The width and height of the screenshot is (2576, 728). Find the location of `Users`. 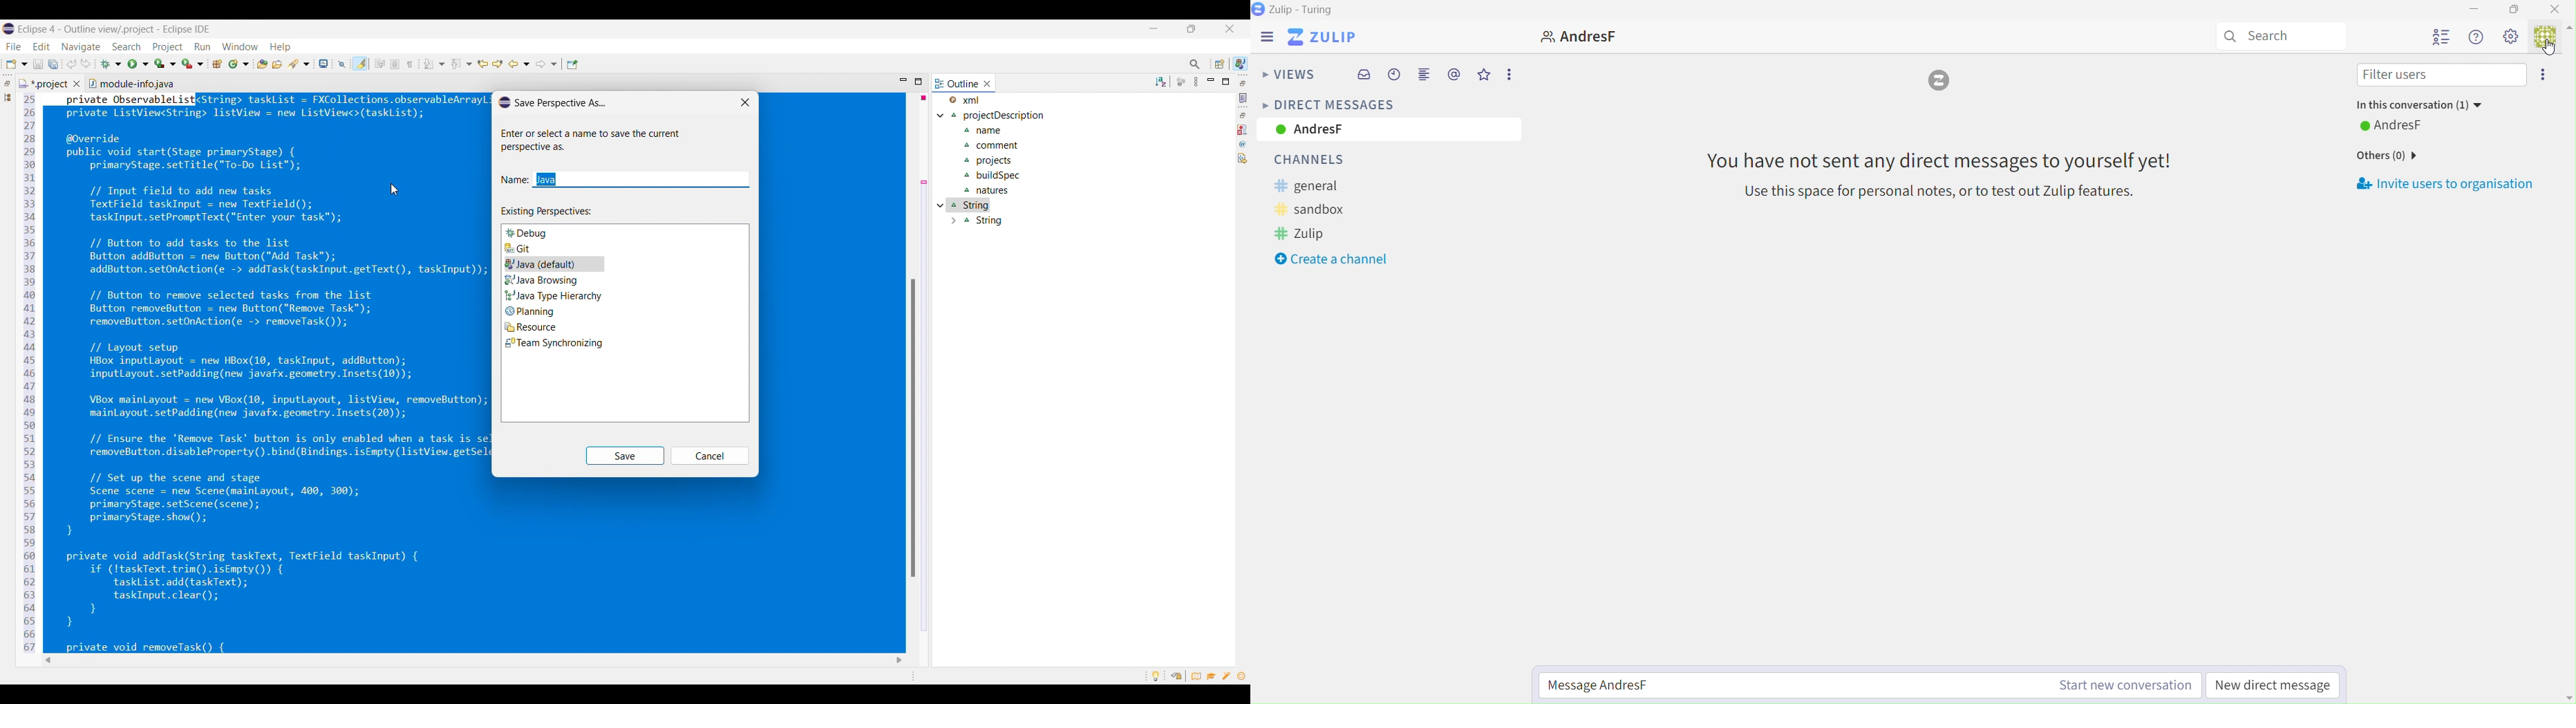

Users is located at coordinates (2441, 38).